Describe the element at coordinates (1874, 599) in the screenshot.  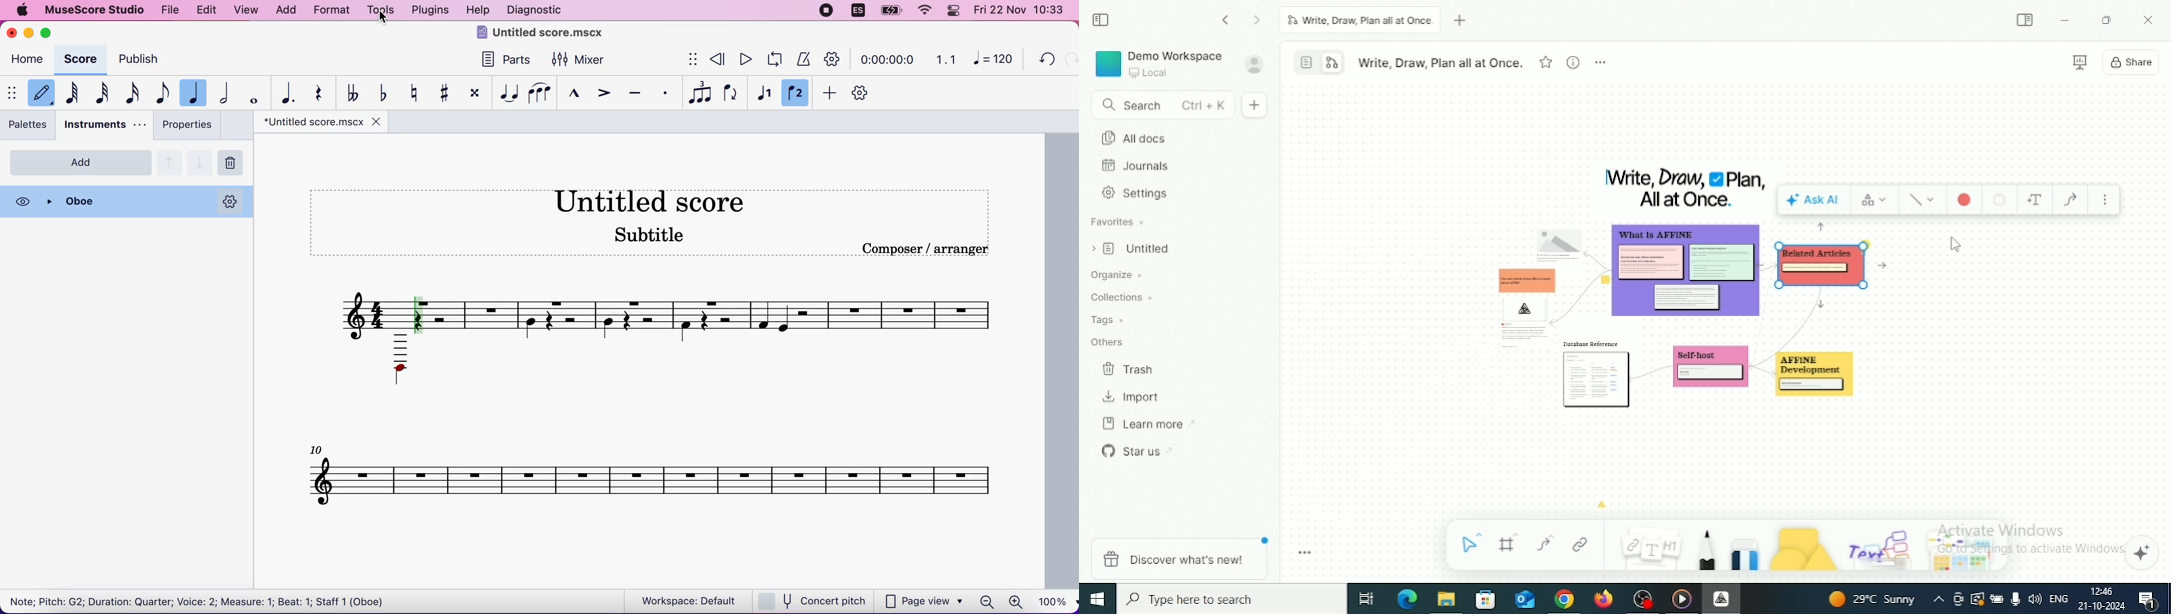
I see `Temperature` at that location.